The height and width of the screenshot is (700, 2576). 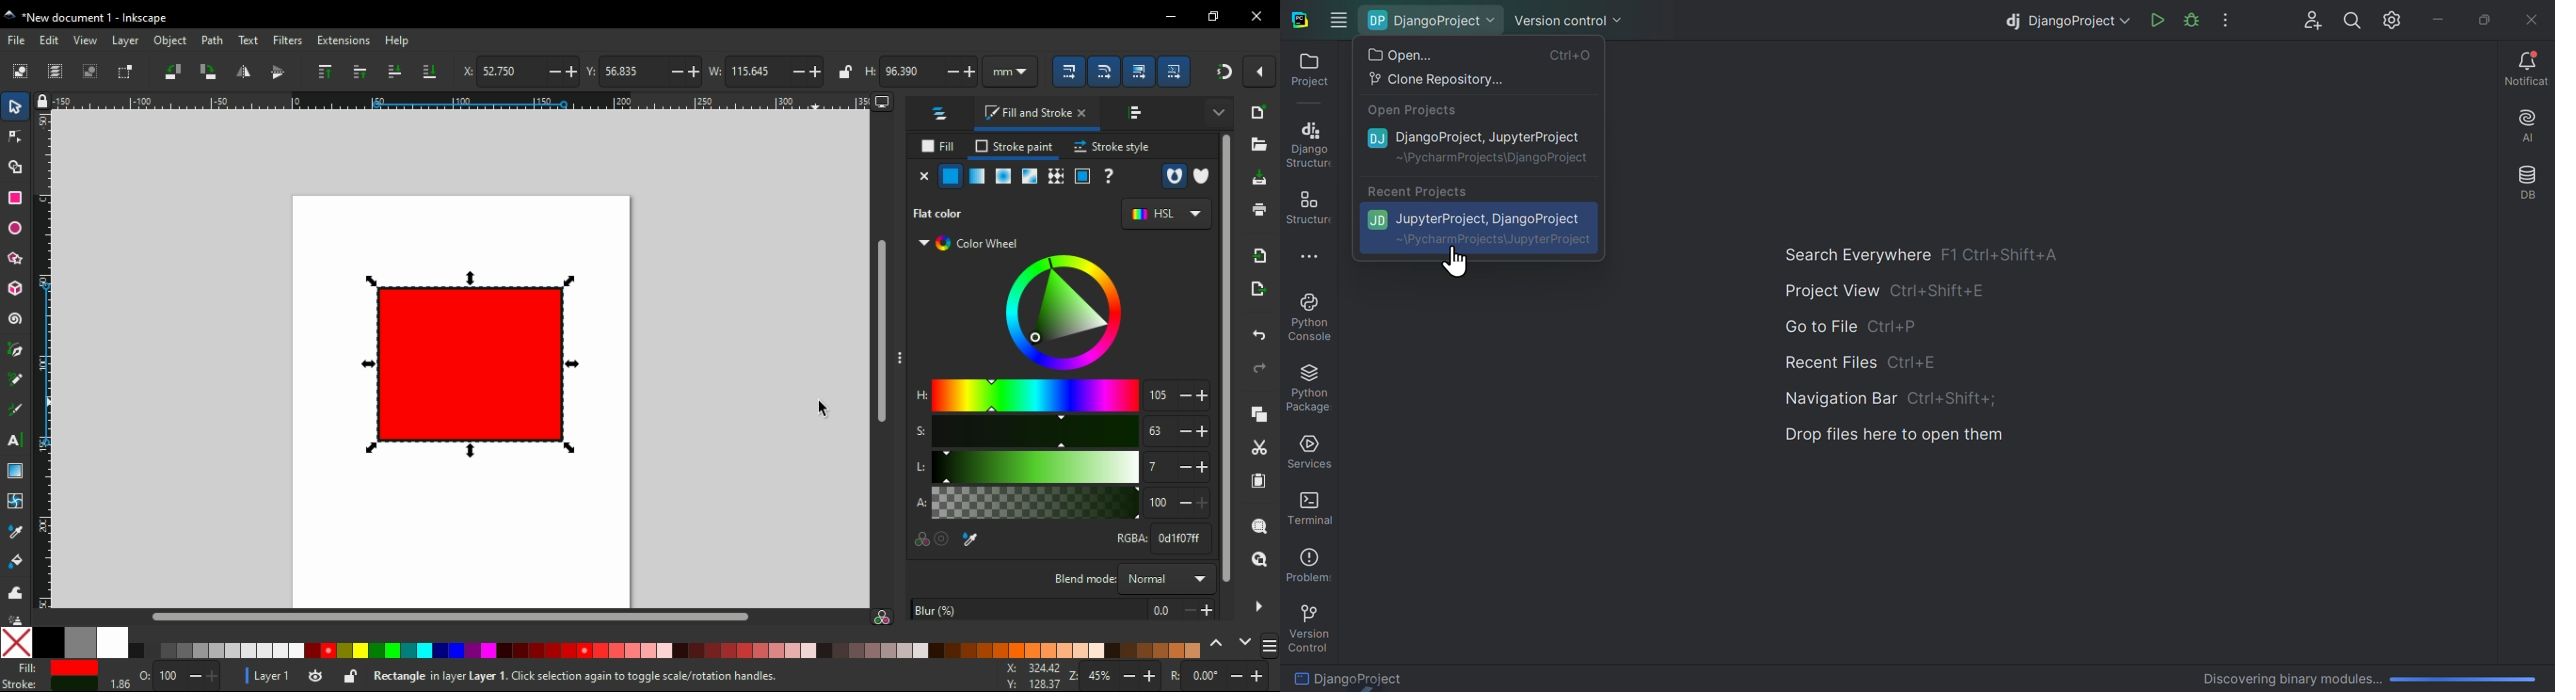 What do you see at coordinates (271, 677) in the screenshot?
I see `layer1` at bounding box center [271, 677].